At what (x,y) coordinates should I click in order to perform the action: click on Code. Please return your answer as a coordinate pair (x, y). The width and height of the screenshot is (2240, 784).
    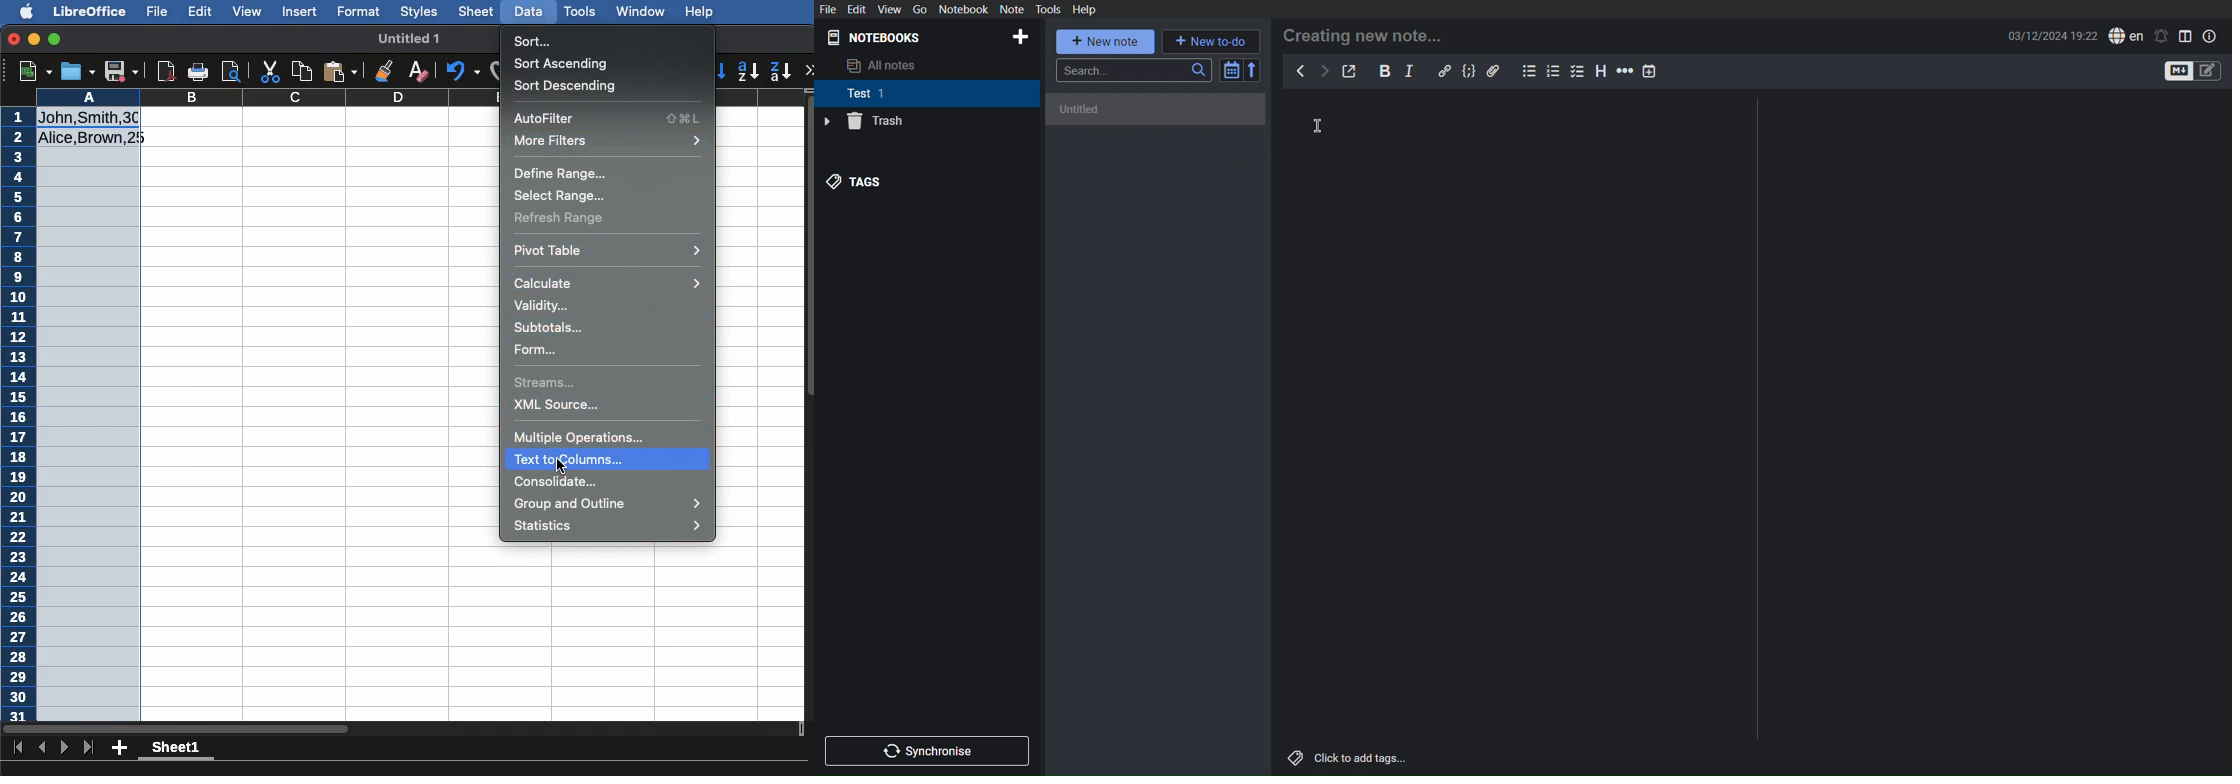
    Looking at the image, I should click on (1470, 70).